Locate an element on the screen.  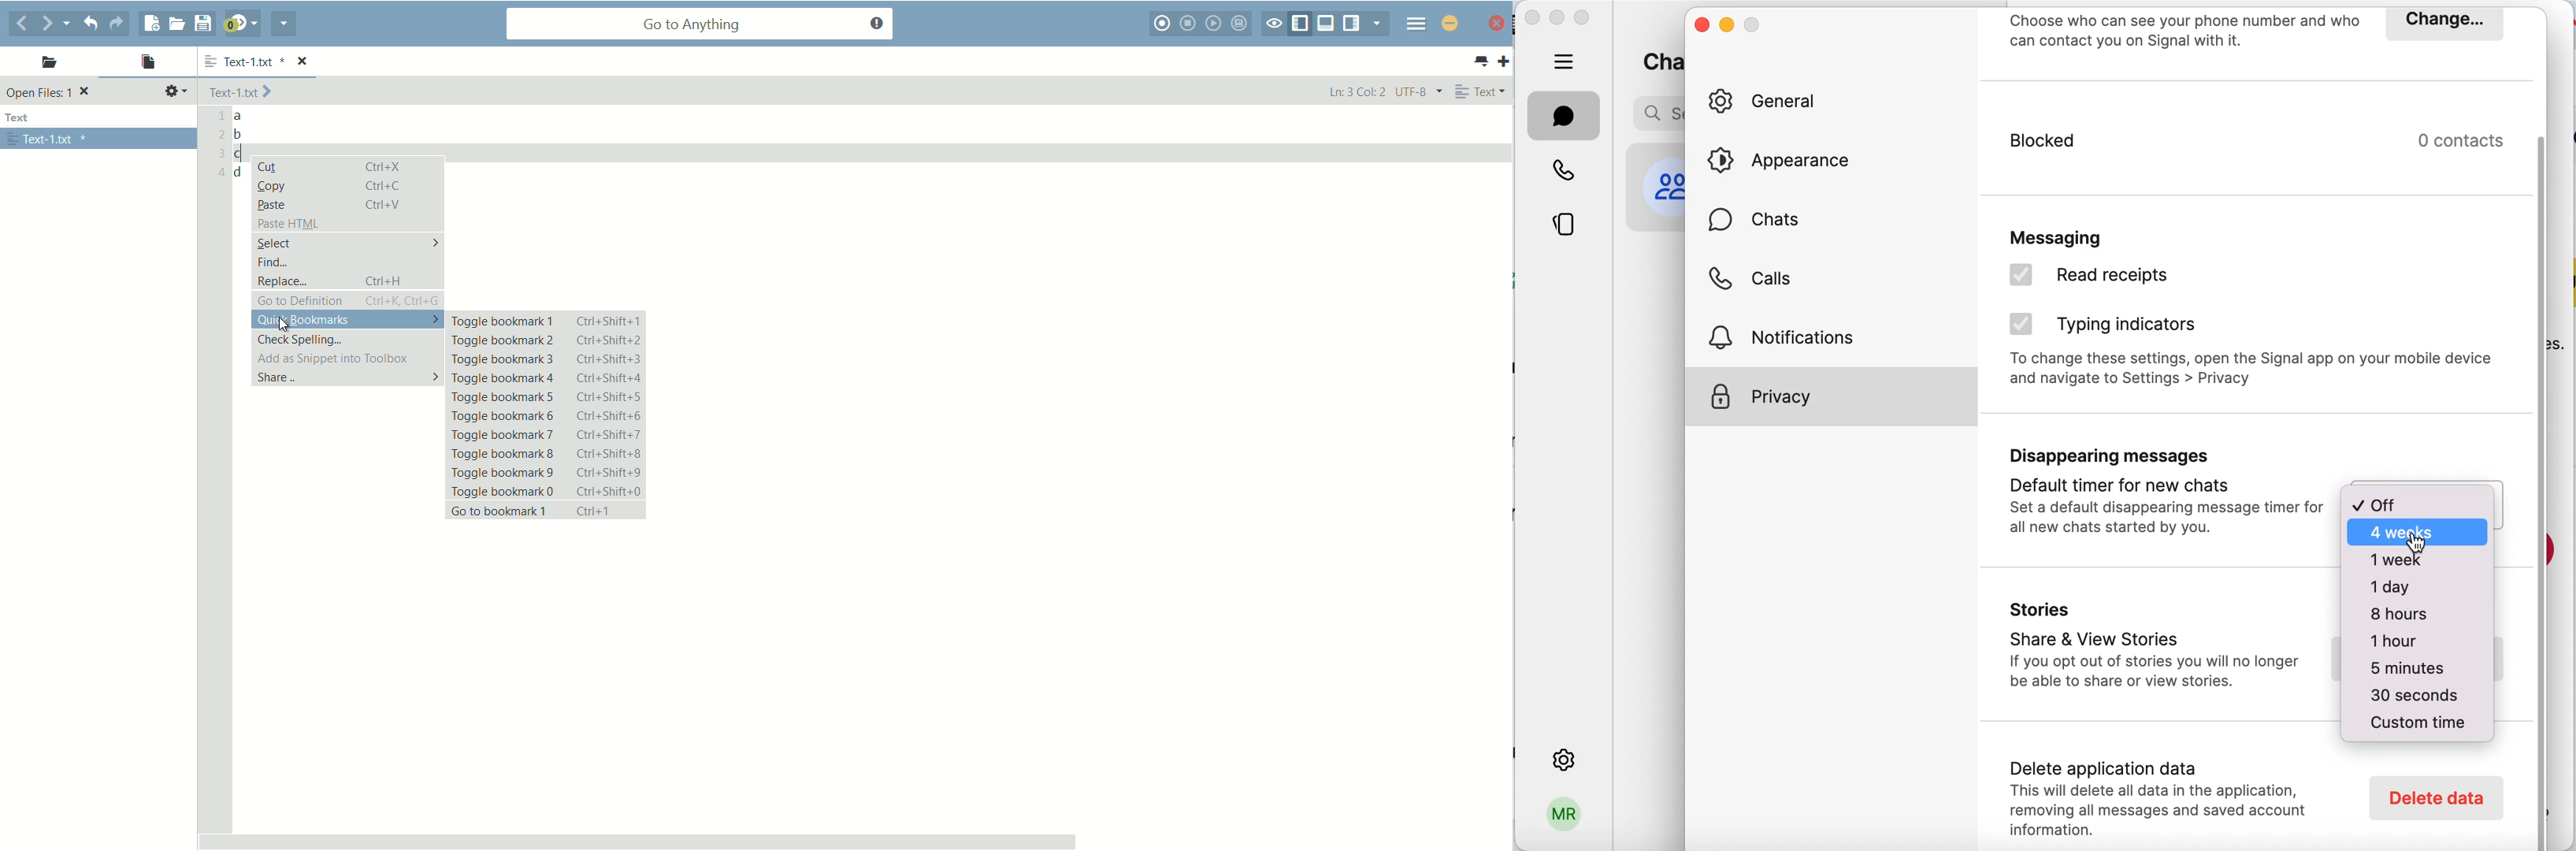
5 minutes is located at coordinates (2403, 671).